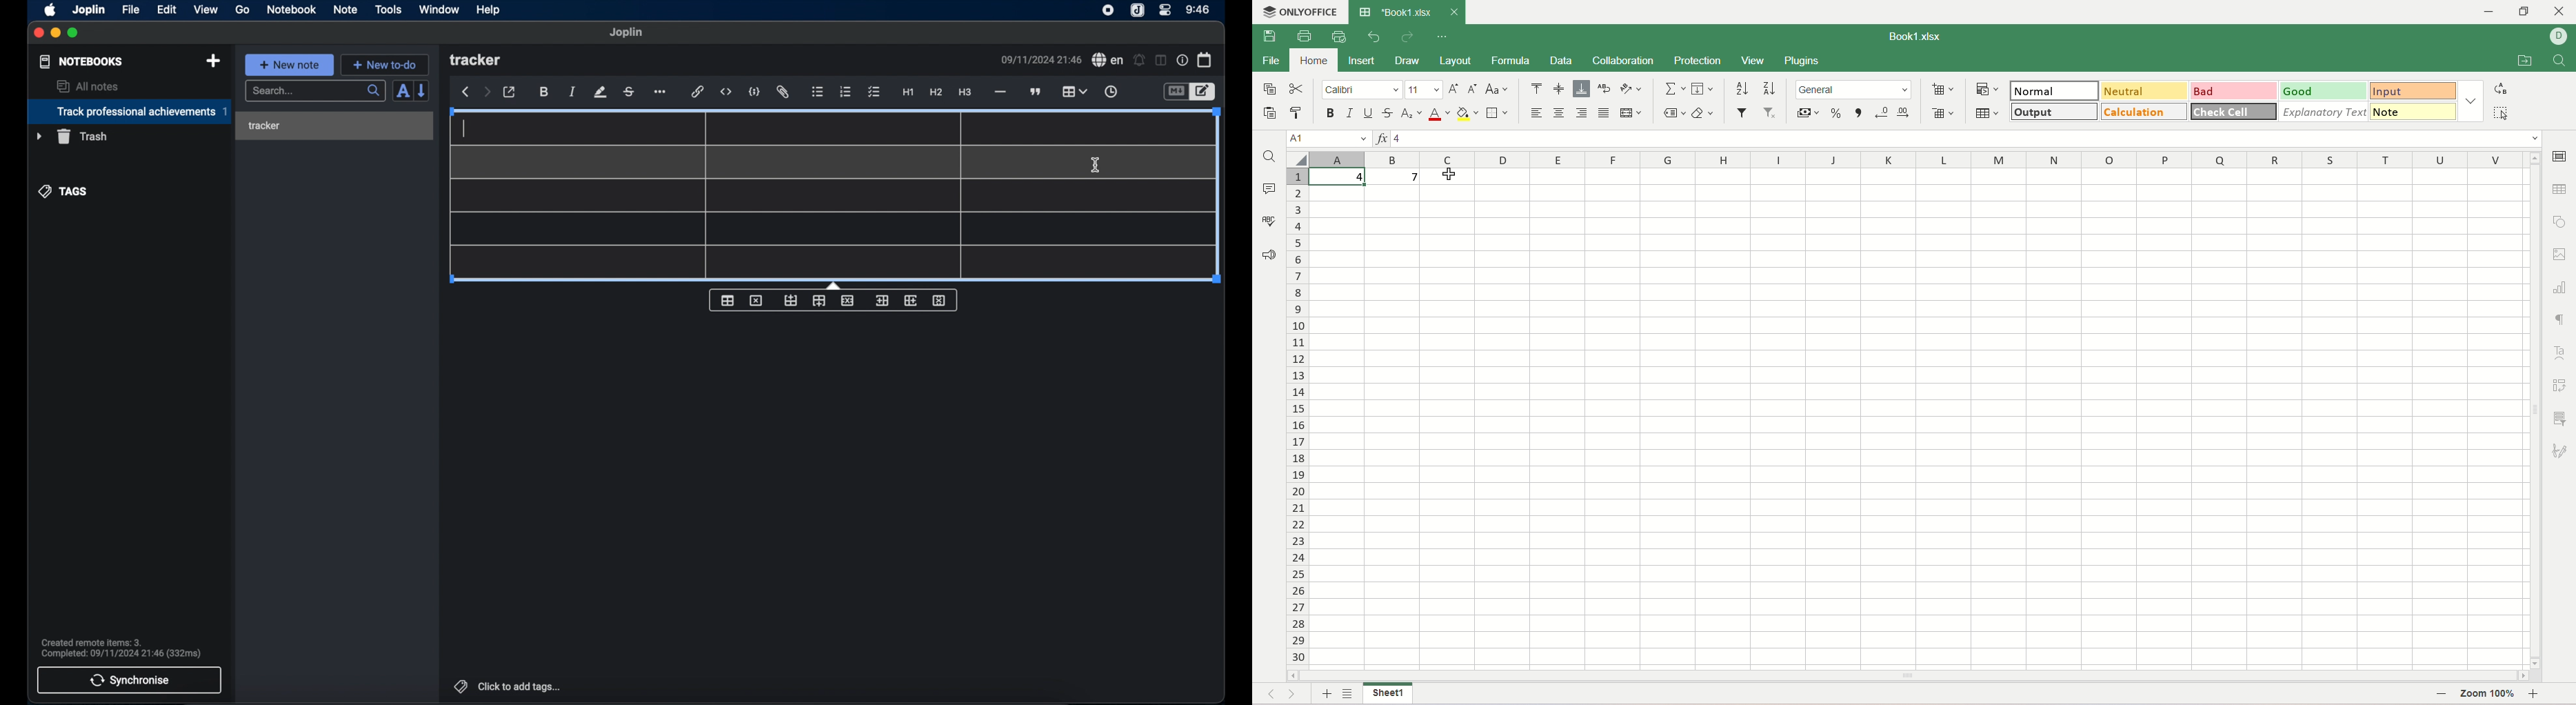 The image size is (2576, 728). I want to click on insert column after, so click(912, 300).